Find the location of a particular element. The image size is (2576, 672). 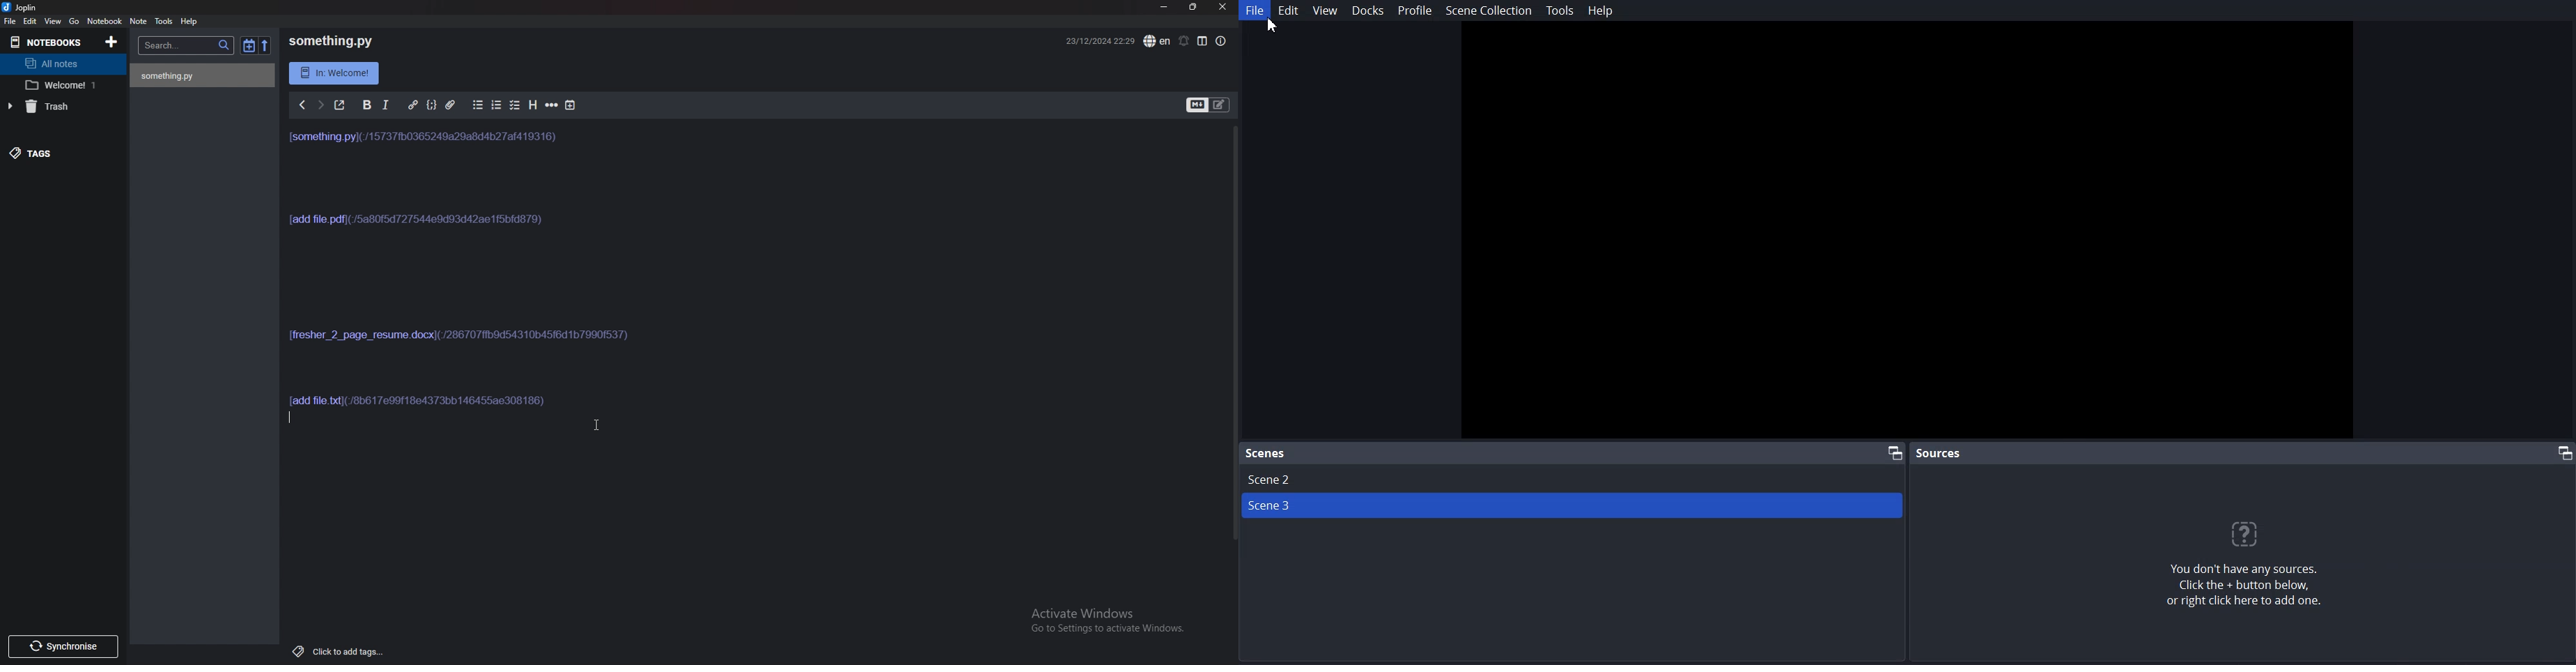

Resize is located at coordinates (1195, 7).